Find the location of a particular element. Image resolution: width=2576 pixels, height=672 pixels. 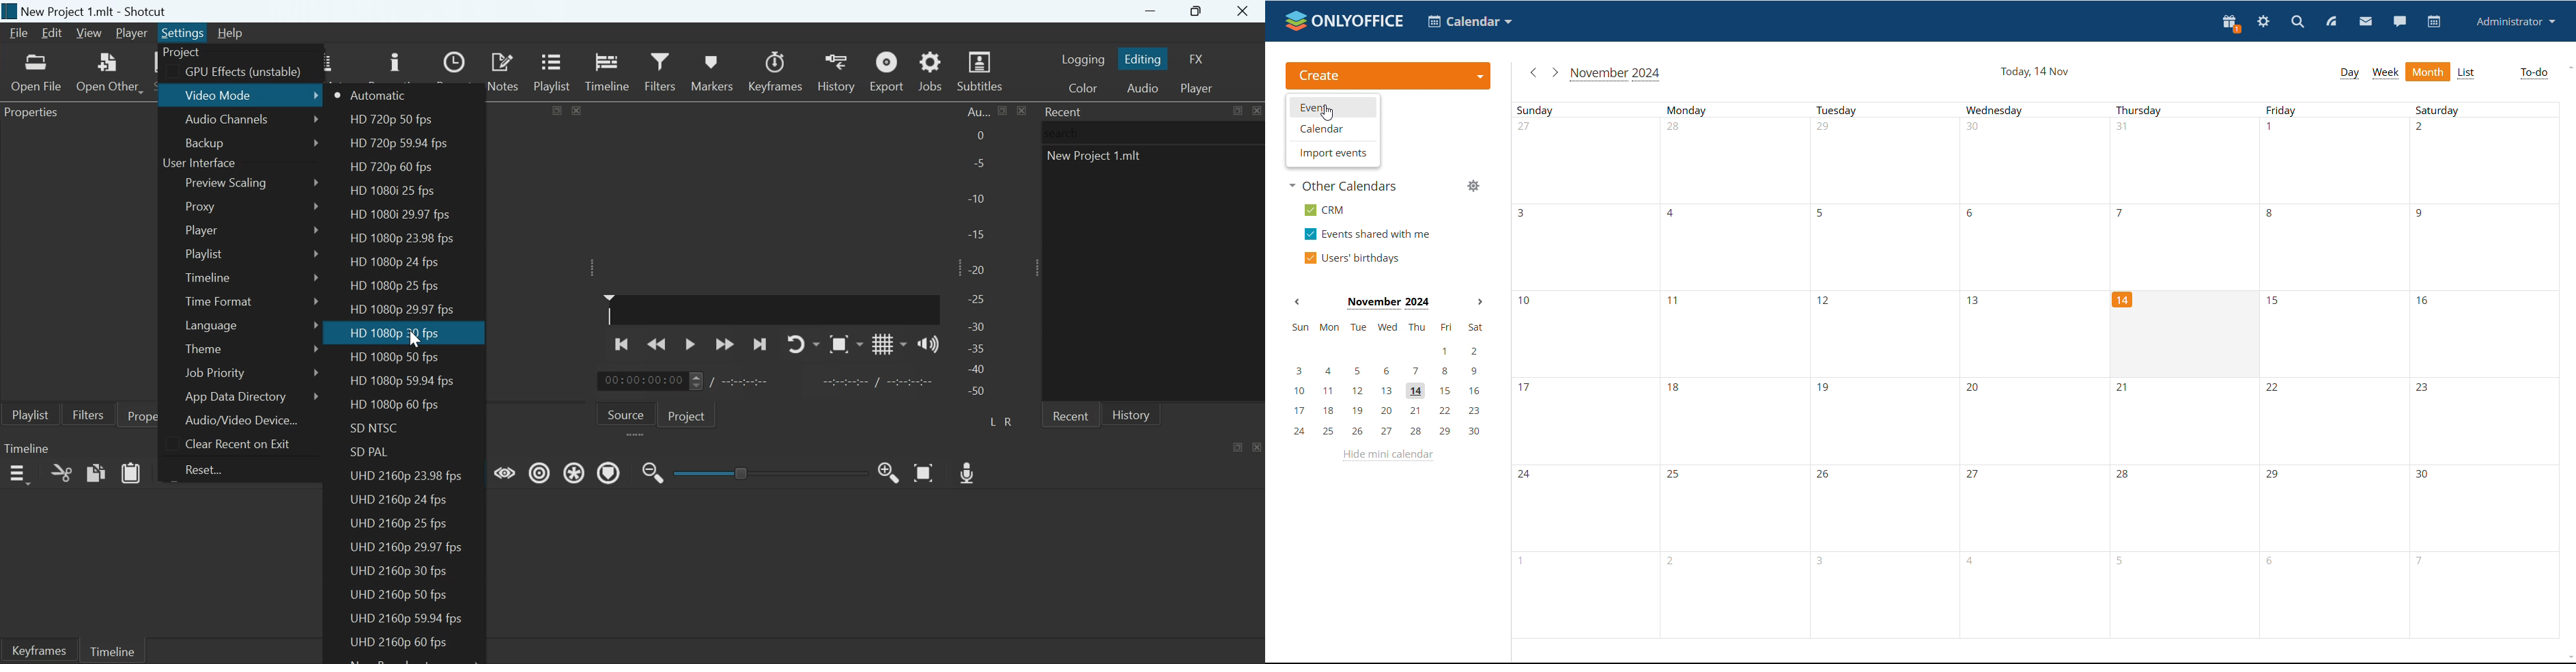

HD 1080p 25fps is located at coordinates (396, 284).